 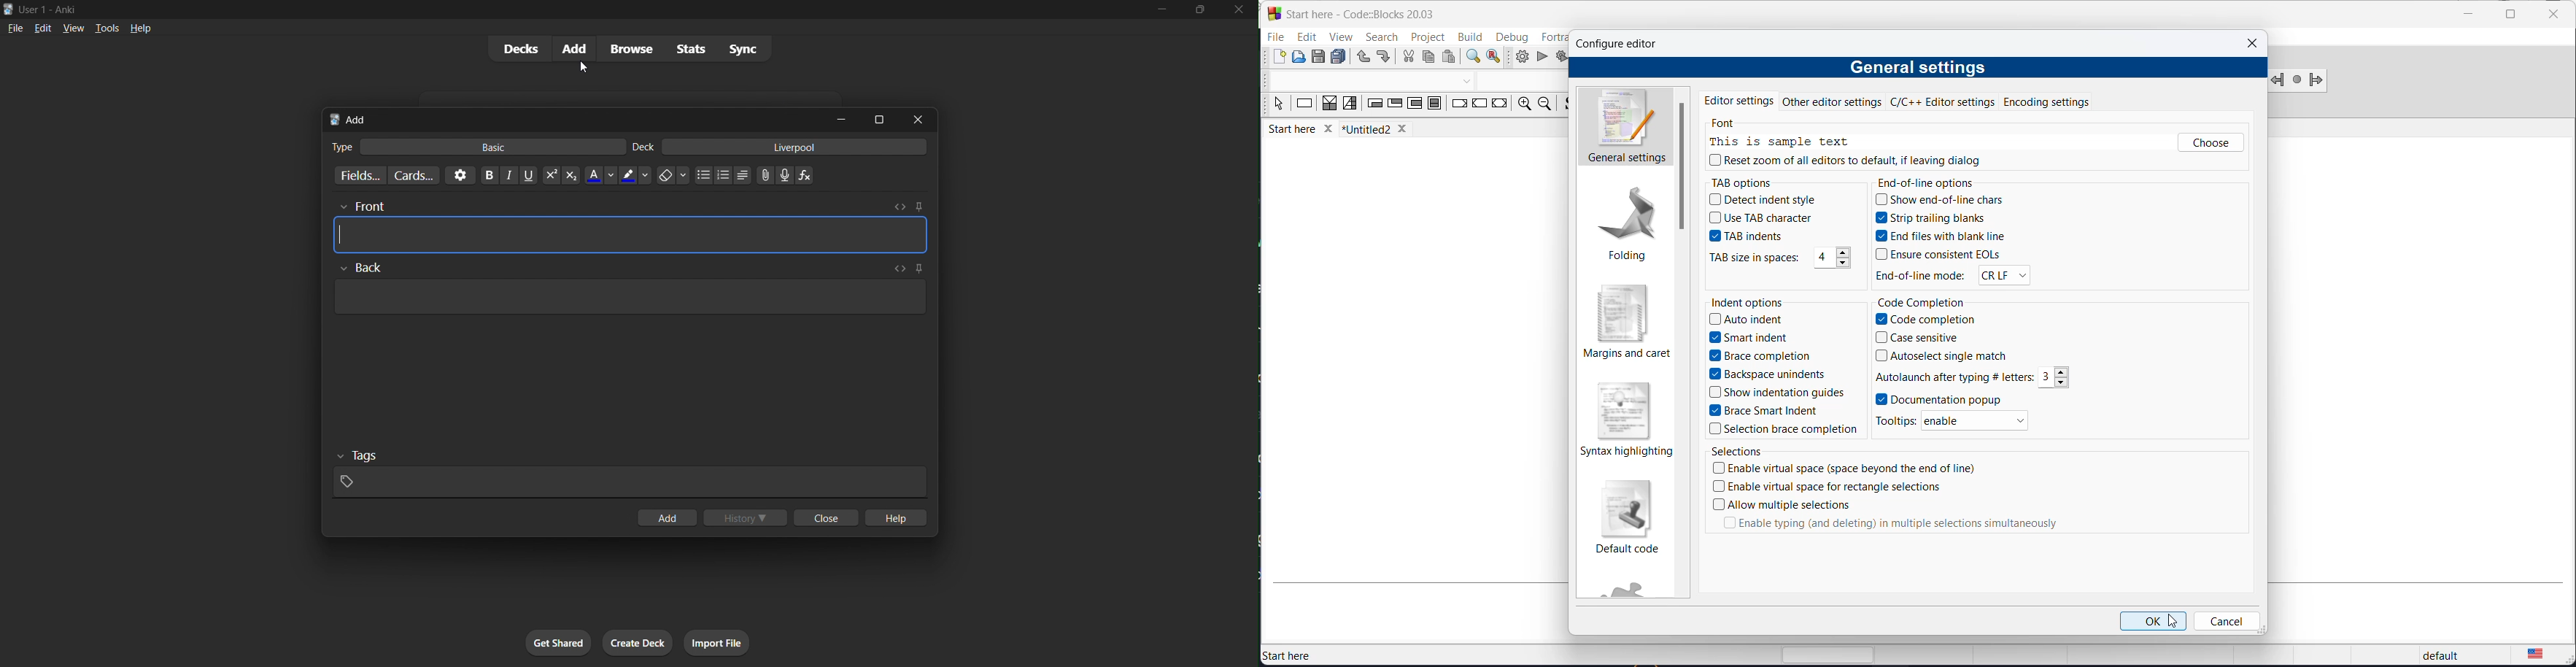 What do you see at coordinates (898, 517) in the screenshot?
I see `help` at bounding box center [898, 517].